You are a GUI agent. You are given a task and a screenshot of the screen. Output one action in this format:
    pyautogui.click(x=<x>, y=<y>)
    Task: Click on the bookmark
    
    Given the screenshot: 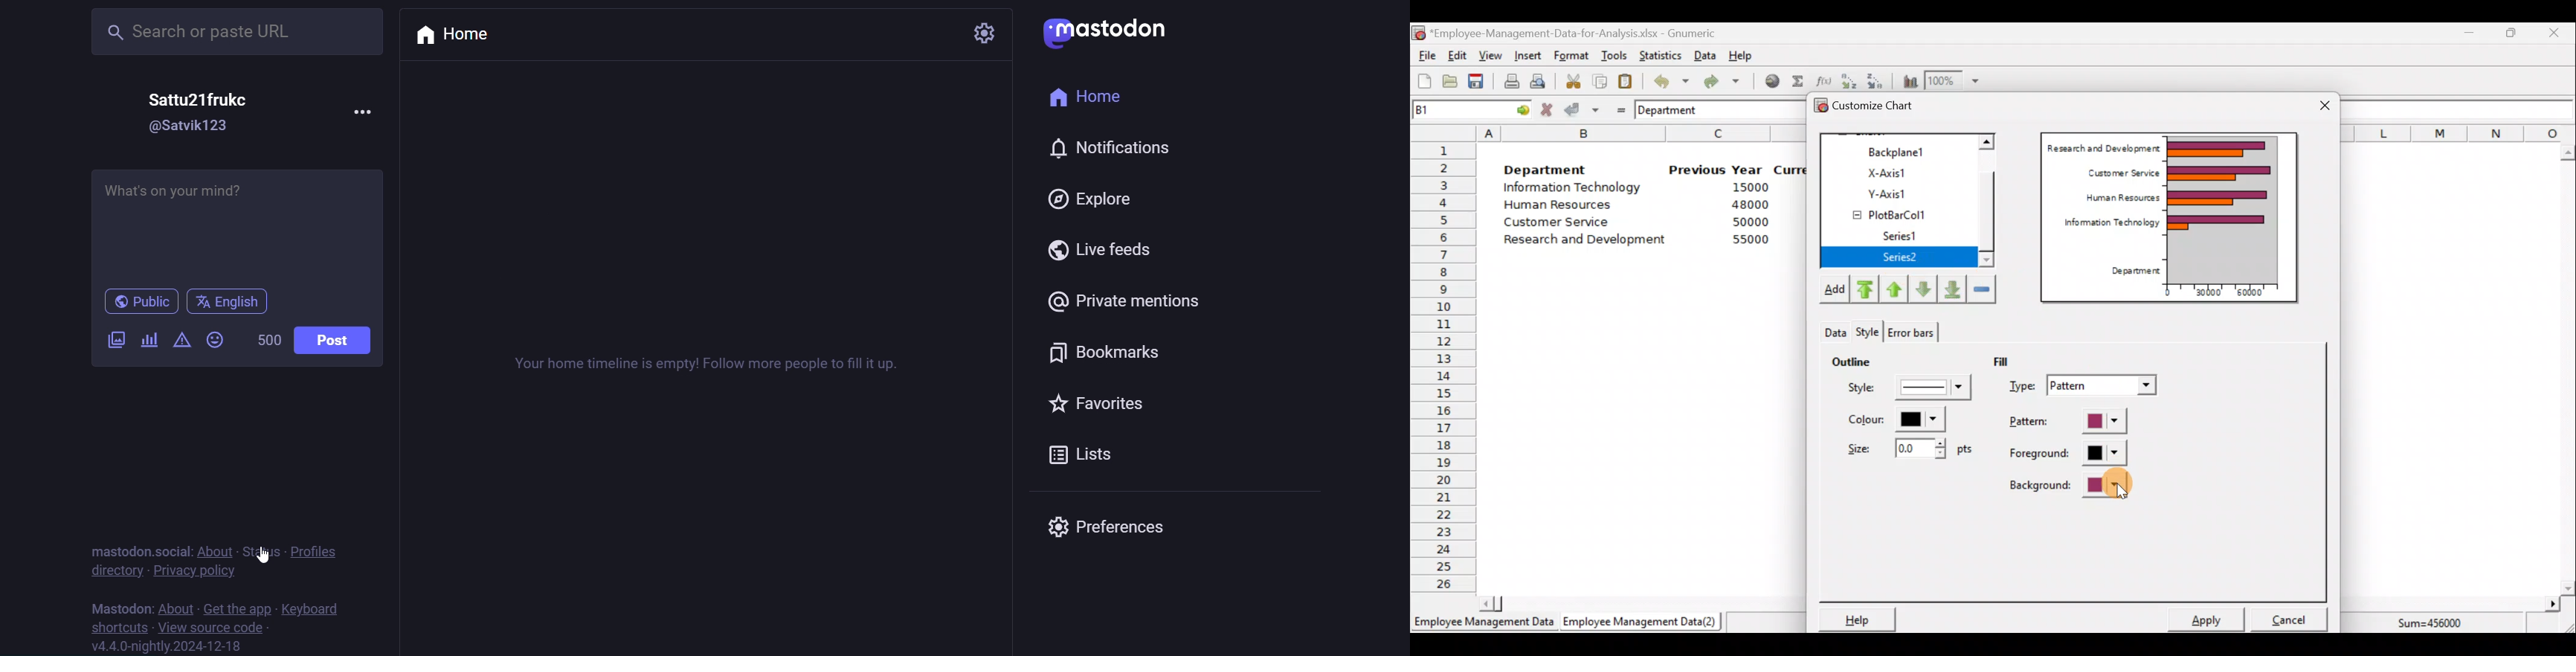 What is the action you would take?
    pyautogui.click(x=1104, y=350)
    